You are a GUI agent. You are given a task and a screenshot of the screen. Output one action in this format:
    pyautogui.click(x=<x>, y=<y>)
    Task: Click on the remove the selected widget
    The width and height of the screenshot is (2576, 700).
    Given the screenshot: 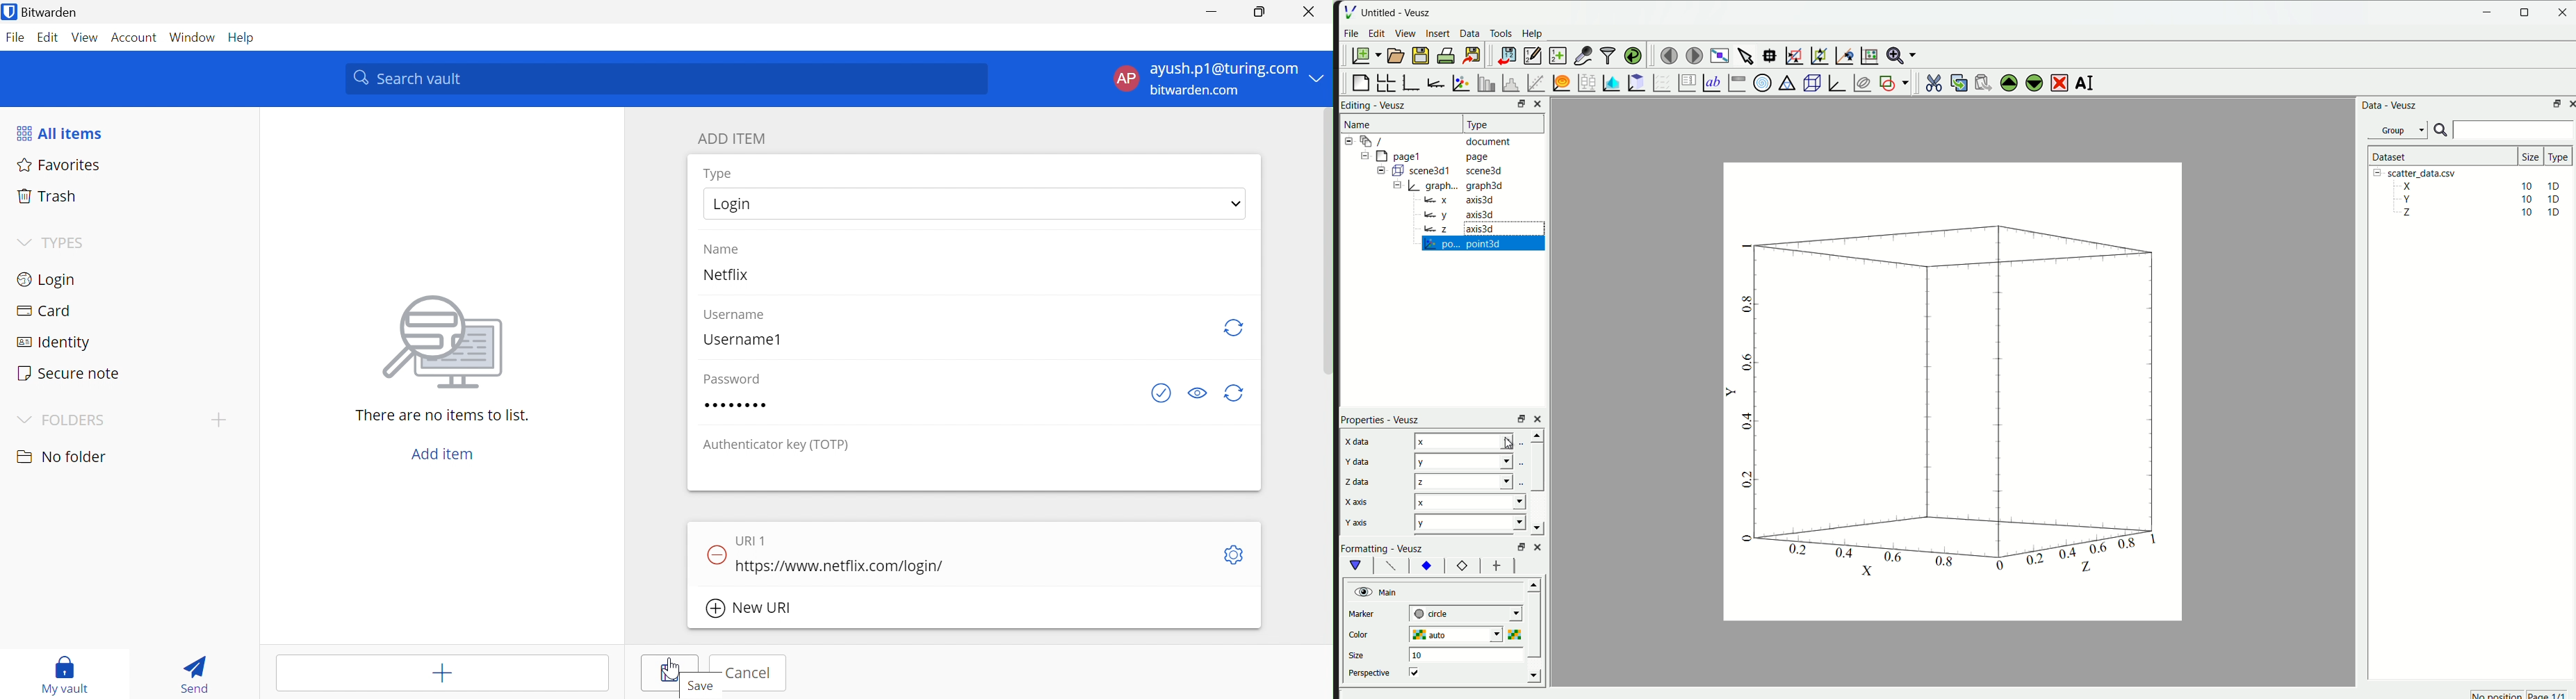 What is the action you would take?
    pyautogui.click(x=2057, y=82)
    